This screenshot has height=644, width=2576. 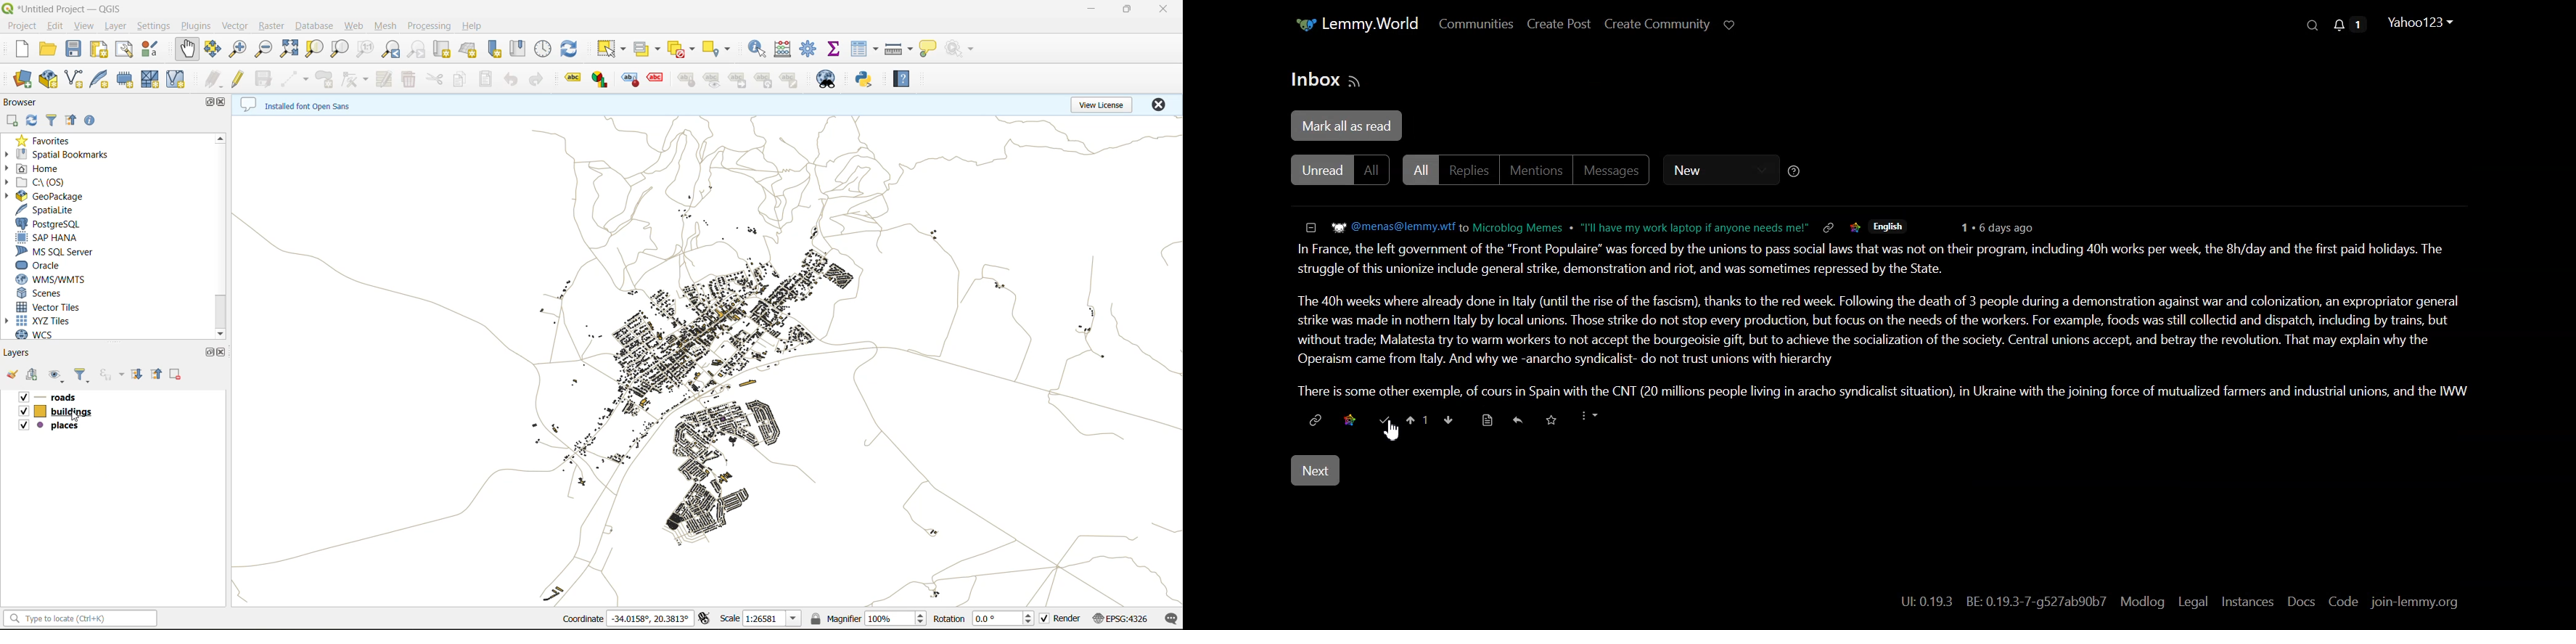 I want to click on Unread, so click(x=1321, y=170).